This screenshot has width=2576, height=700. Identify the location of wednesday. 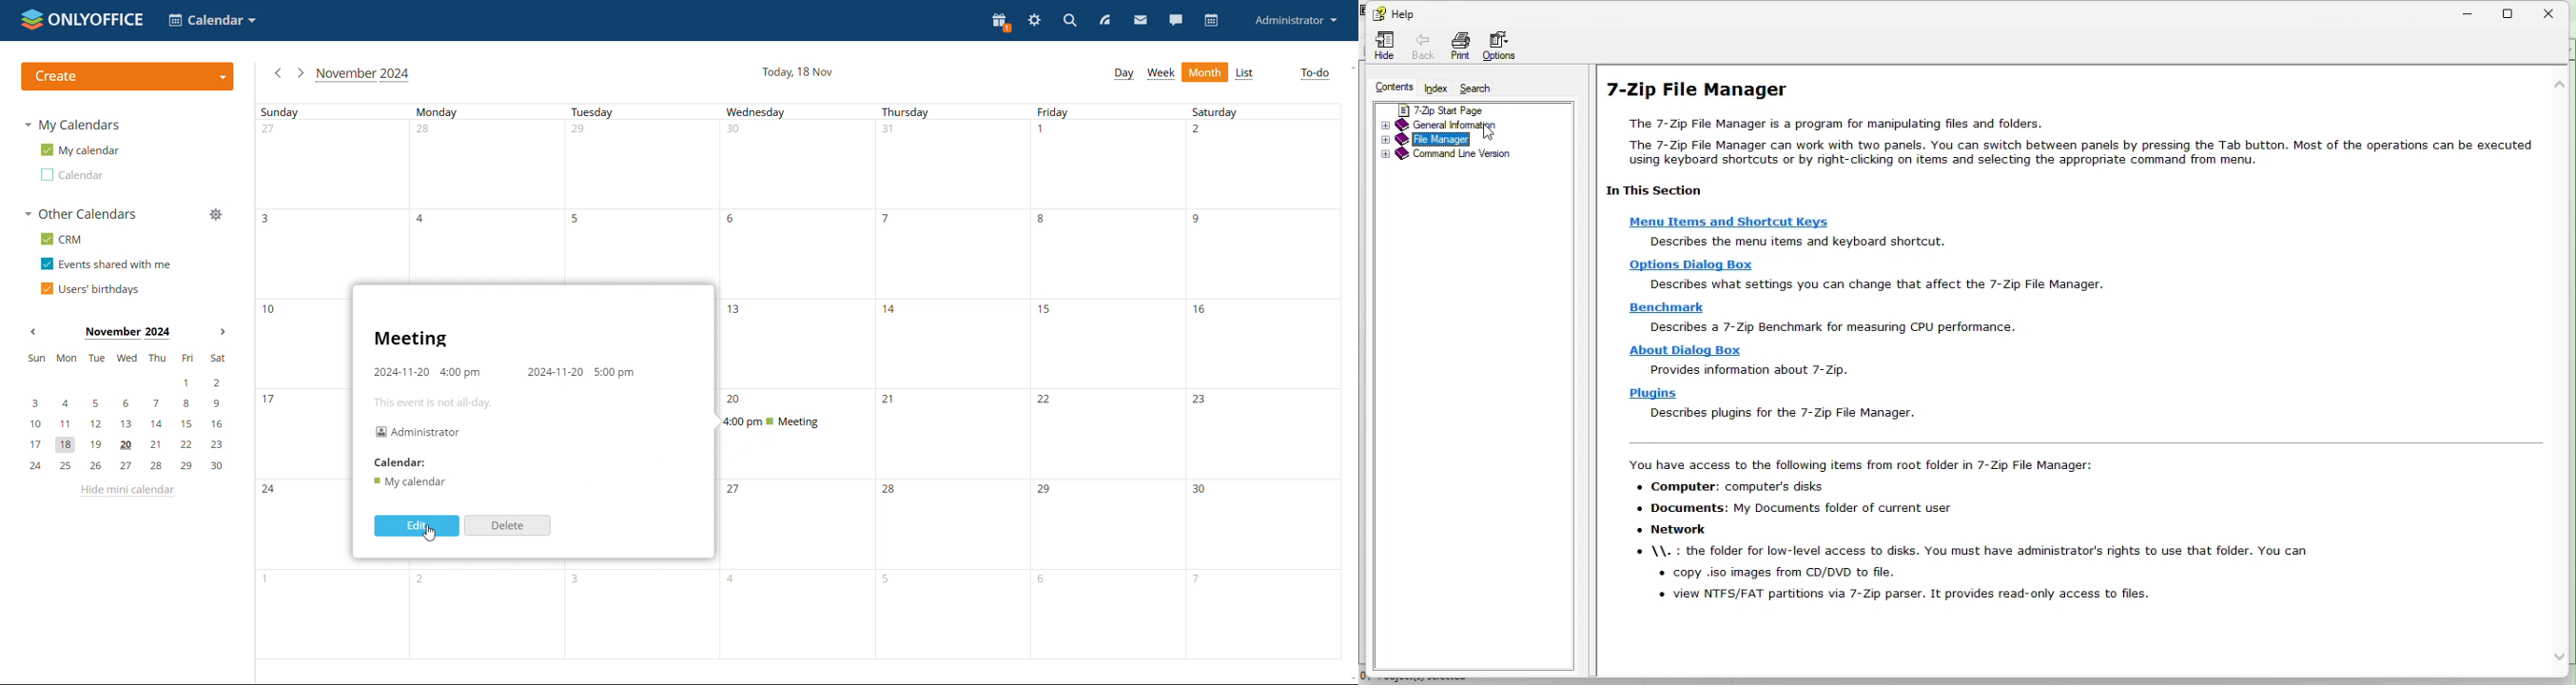
(799, 246).